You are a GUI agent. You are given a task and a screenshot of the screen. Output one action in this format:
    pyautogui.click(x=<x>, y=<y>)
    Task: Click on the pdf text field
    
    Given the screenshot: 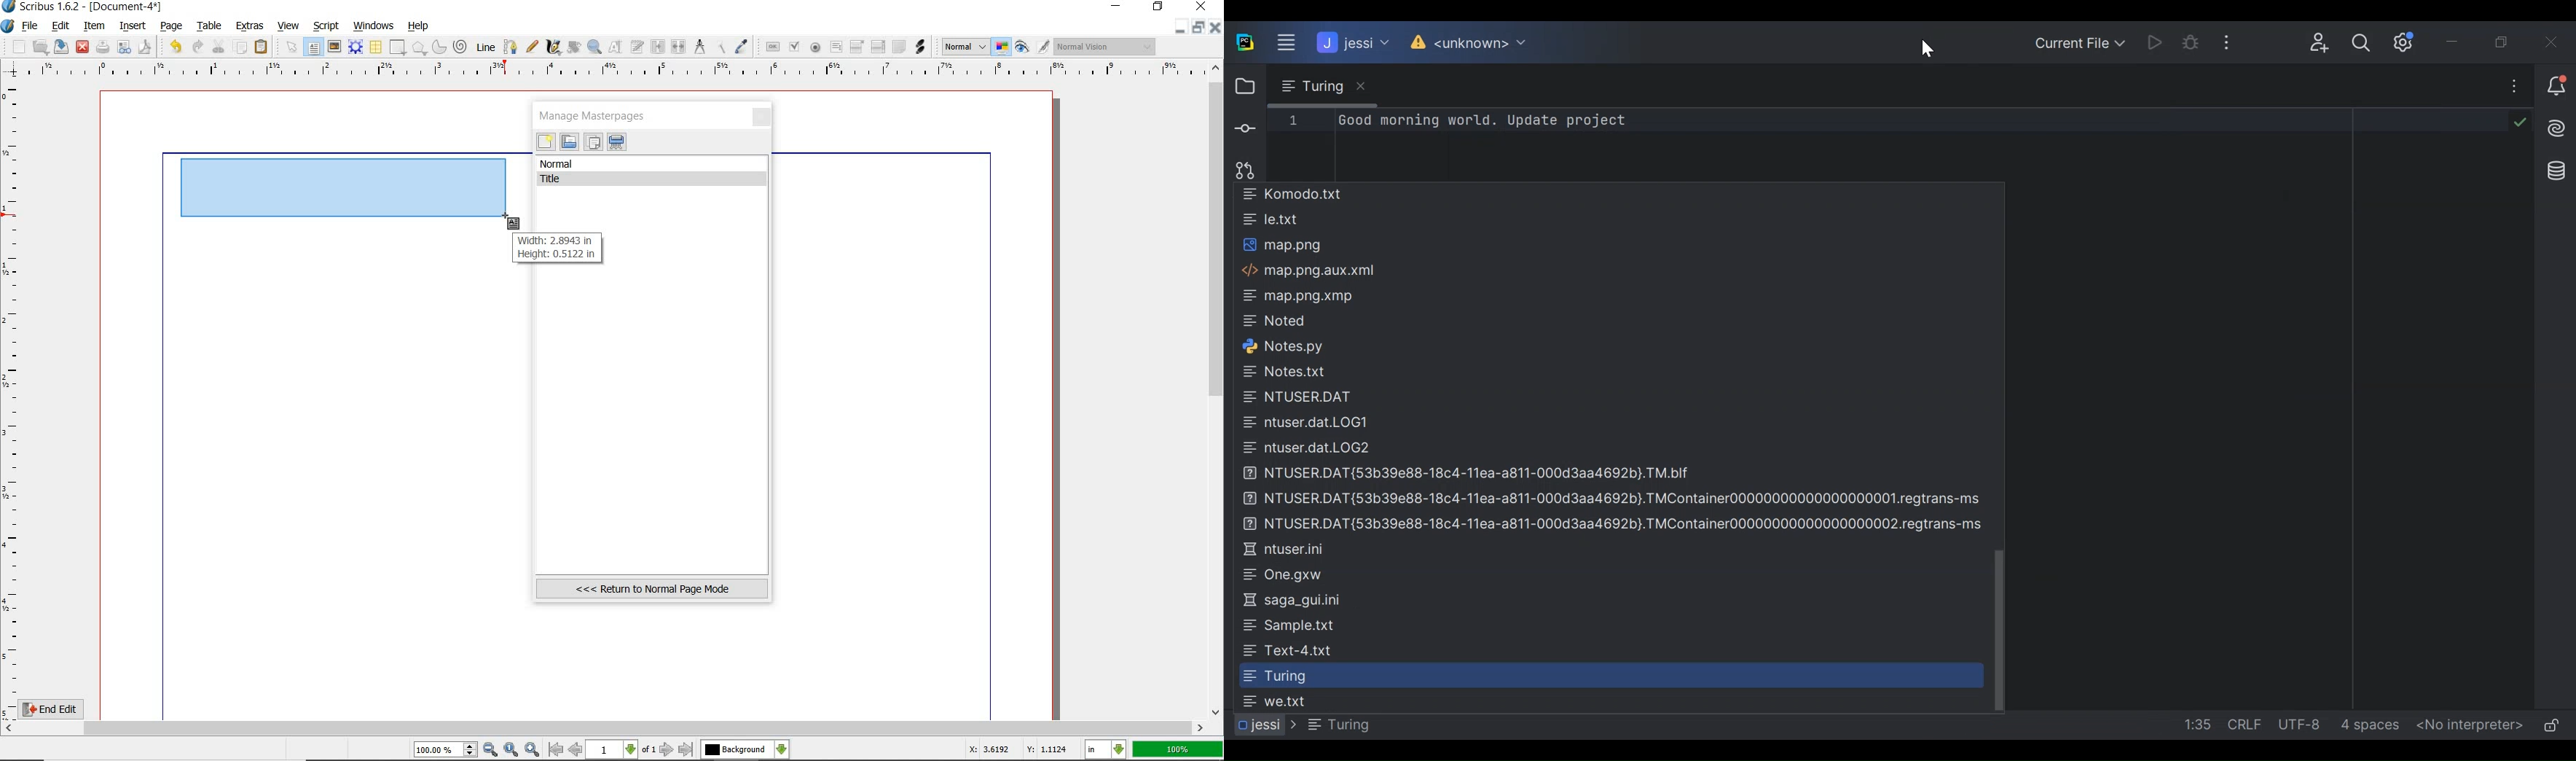 What is the action you would take?
    pyautogui.click(x=836, y=47)
    